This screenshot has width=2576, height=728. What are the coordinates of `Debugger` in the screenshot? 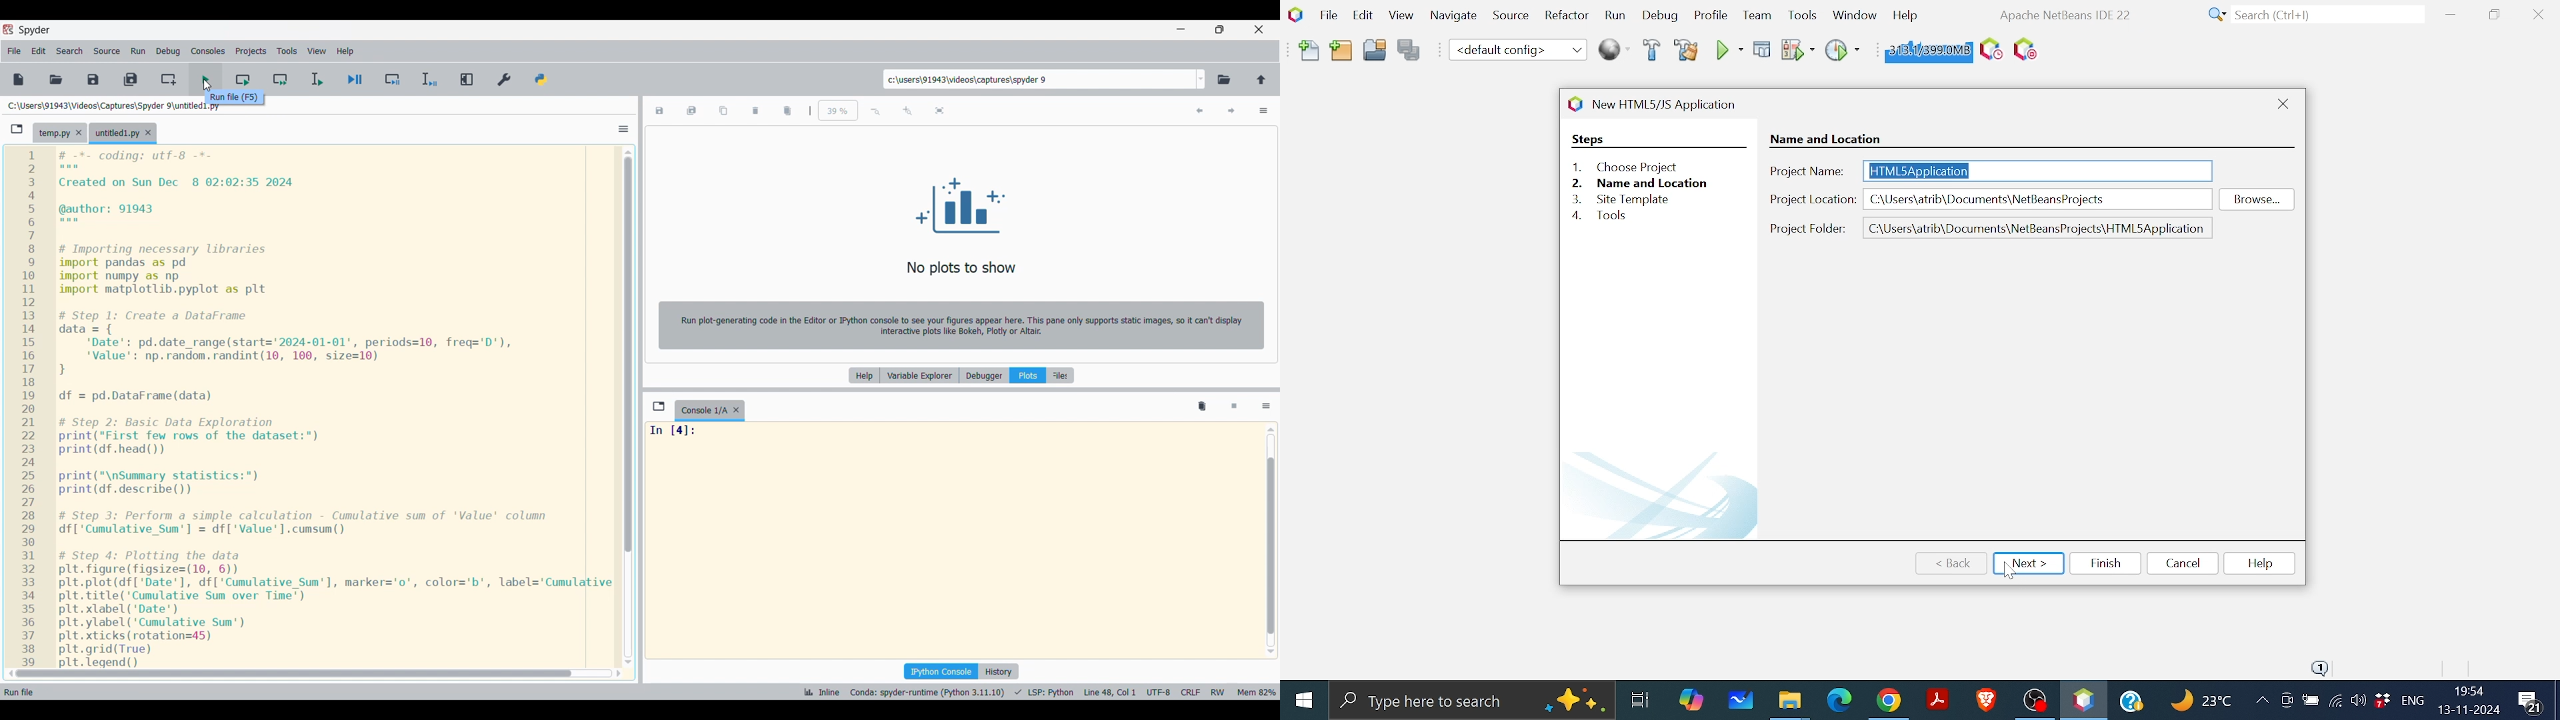 It's located at (985, 375).